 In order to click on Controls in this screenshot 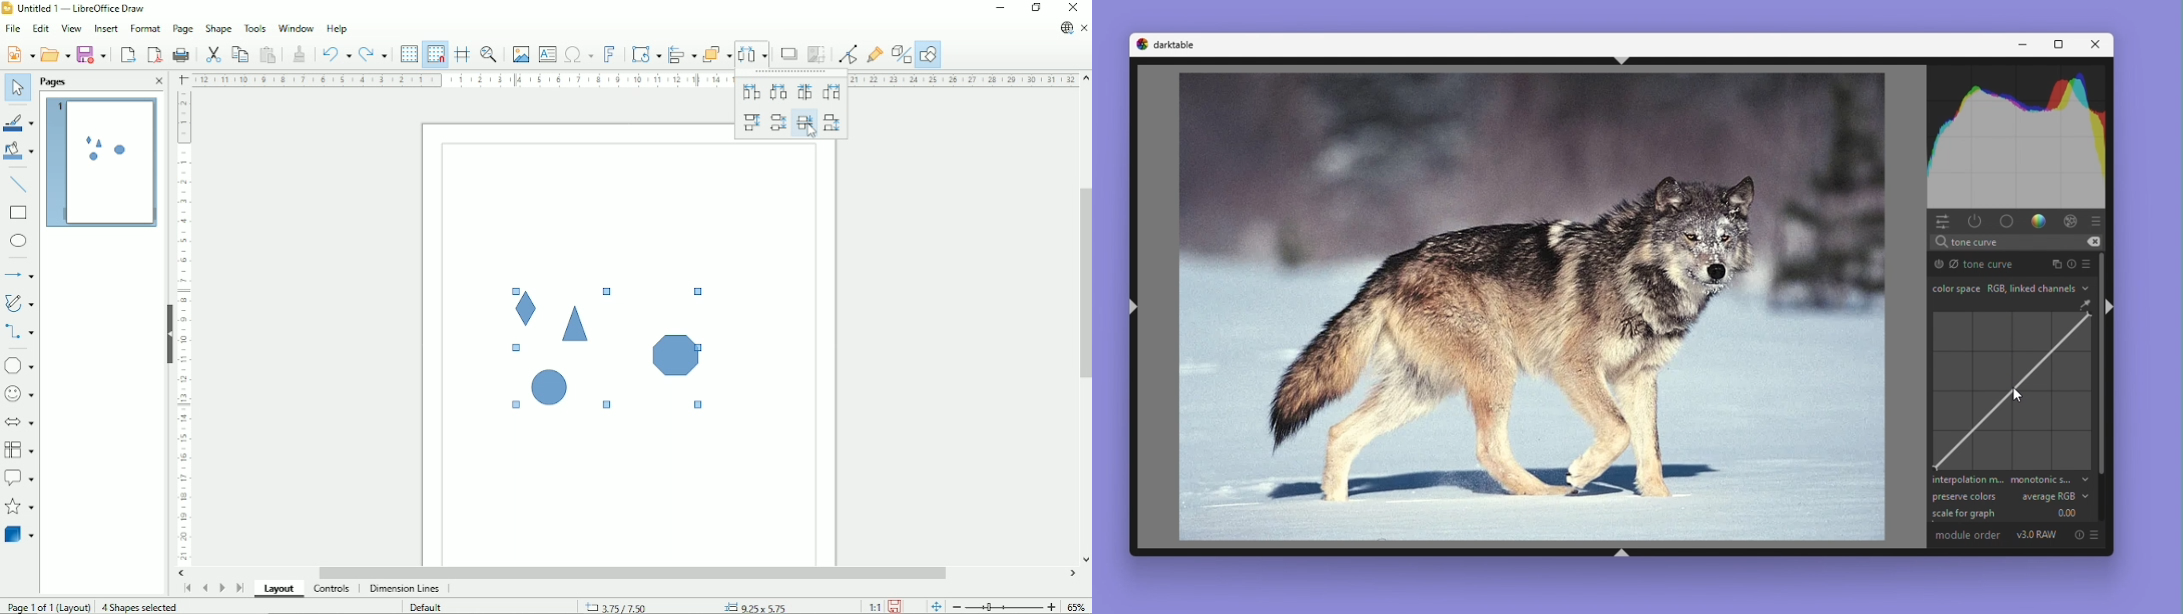, I will do `click(332, 589)`.